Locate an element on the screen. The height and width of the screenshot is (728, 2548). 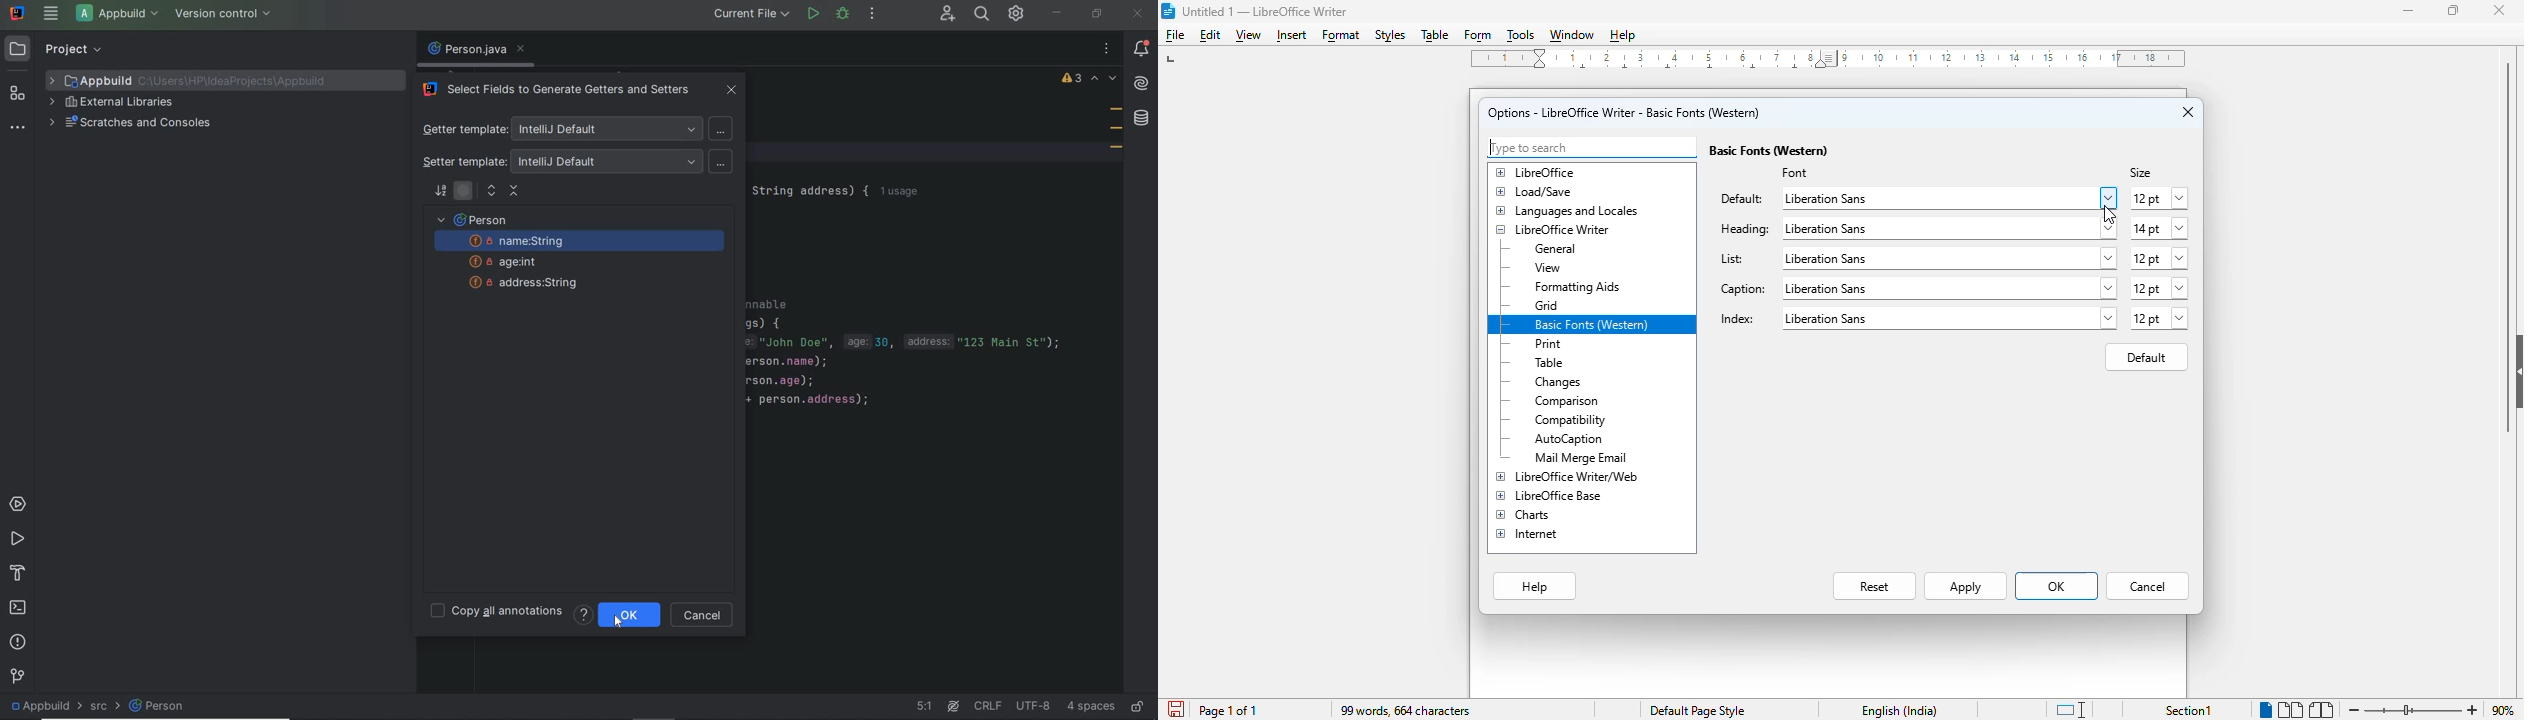
reset is located at coordinates (1876, 586).